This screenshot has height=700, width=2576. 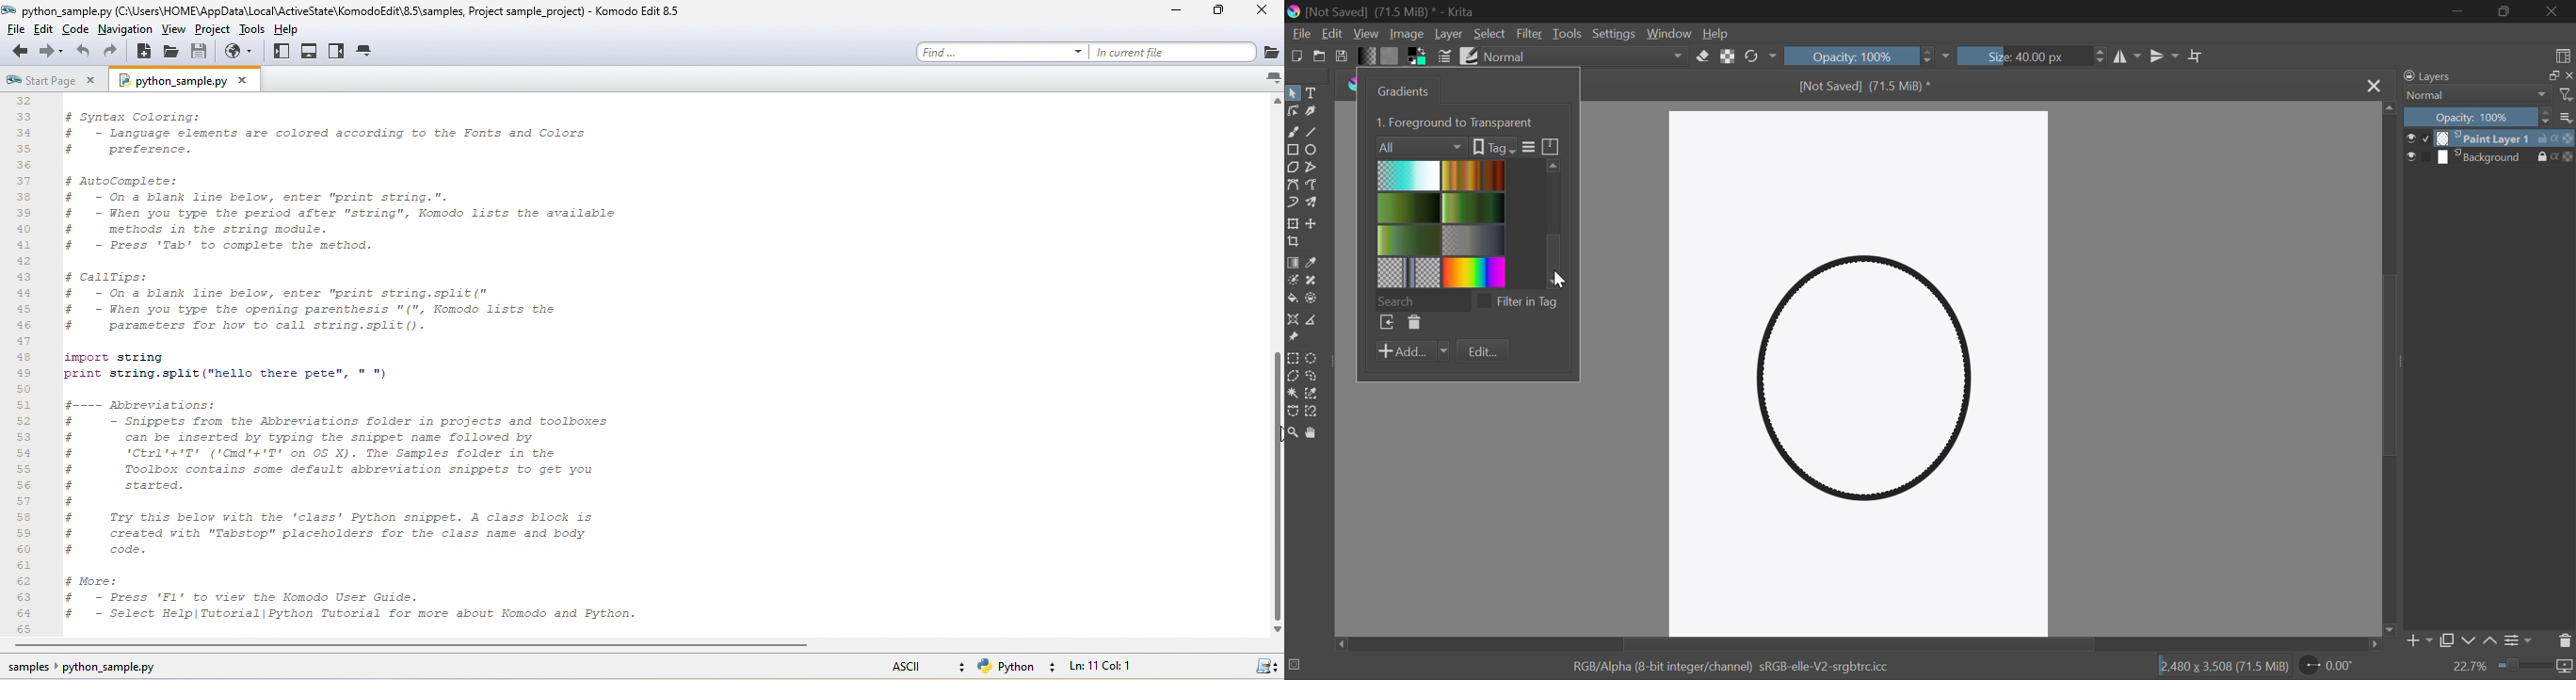 I want to click on Text, so click(x=1314, y=94).